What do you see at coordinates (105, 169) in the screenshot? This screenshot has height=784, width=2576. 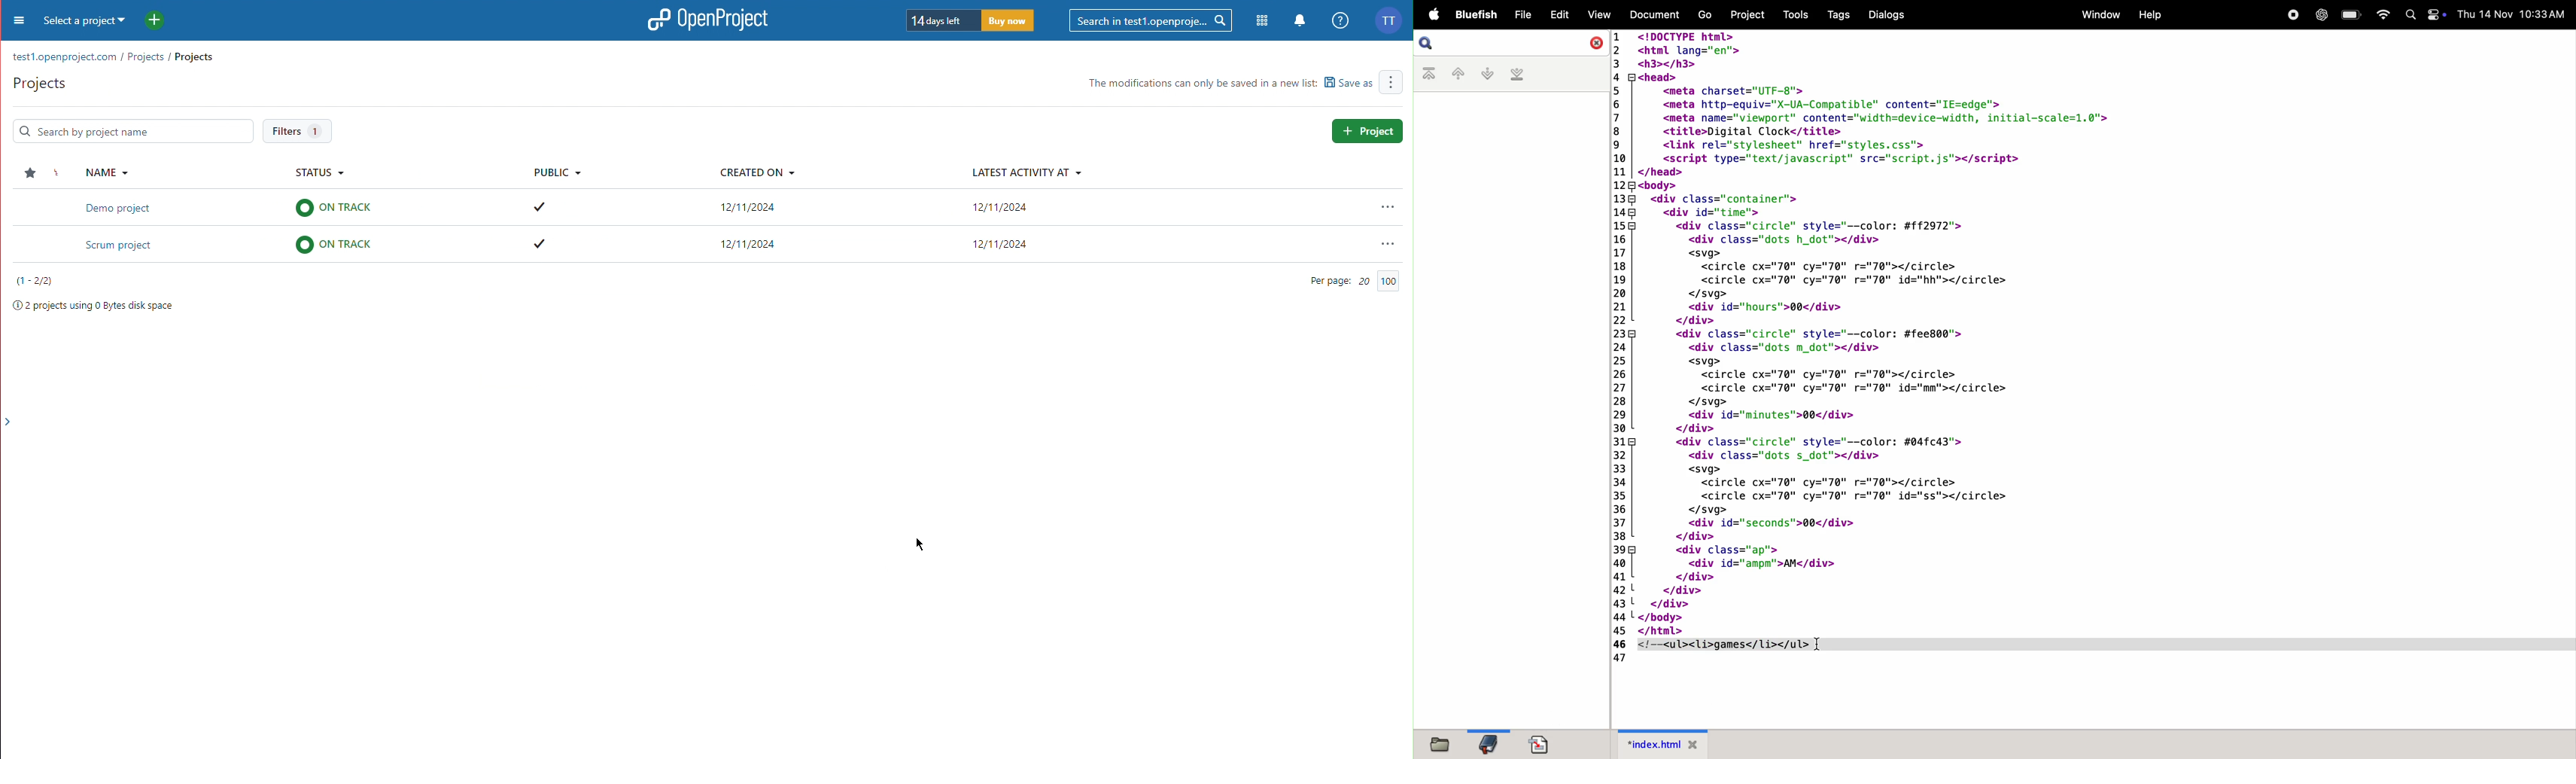 I see `Name` at bounding box center [105, 169].